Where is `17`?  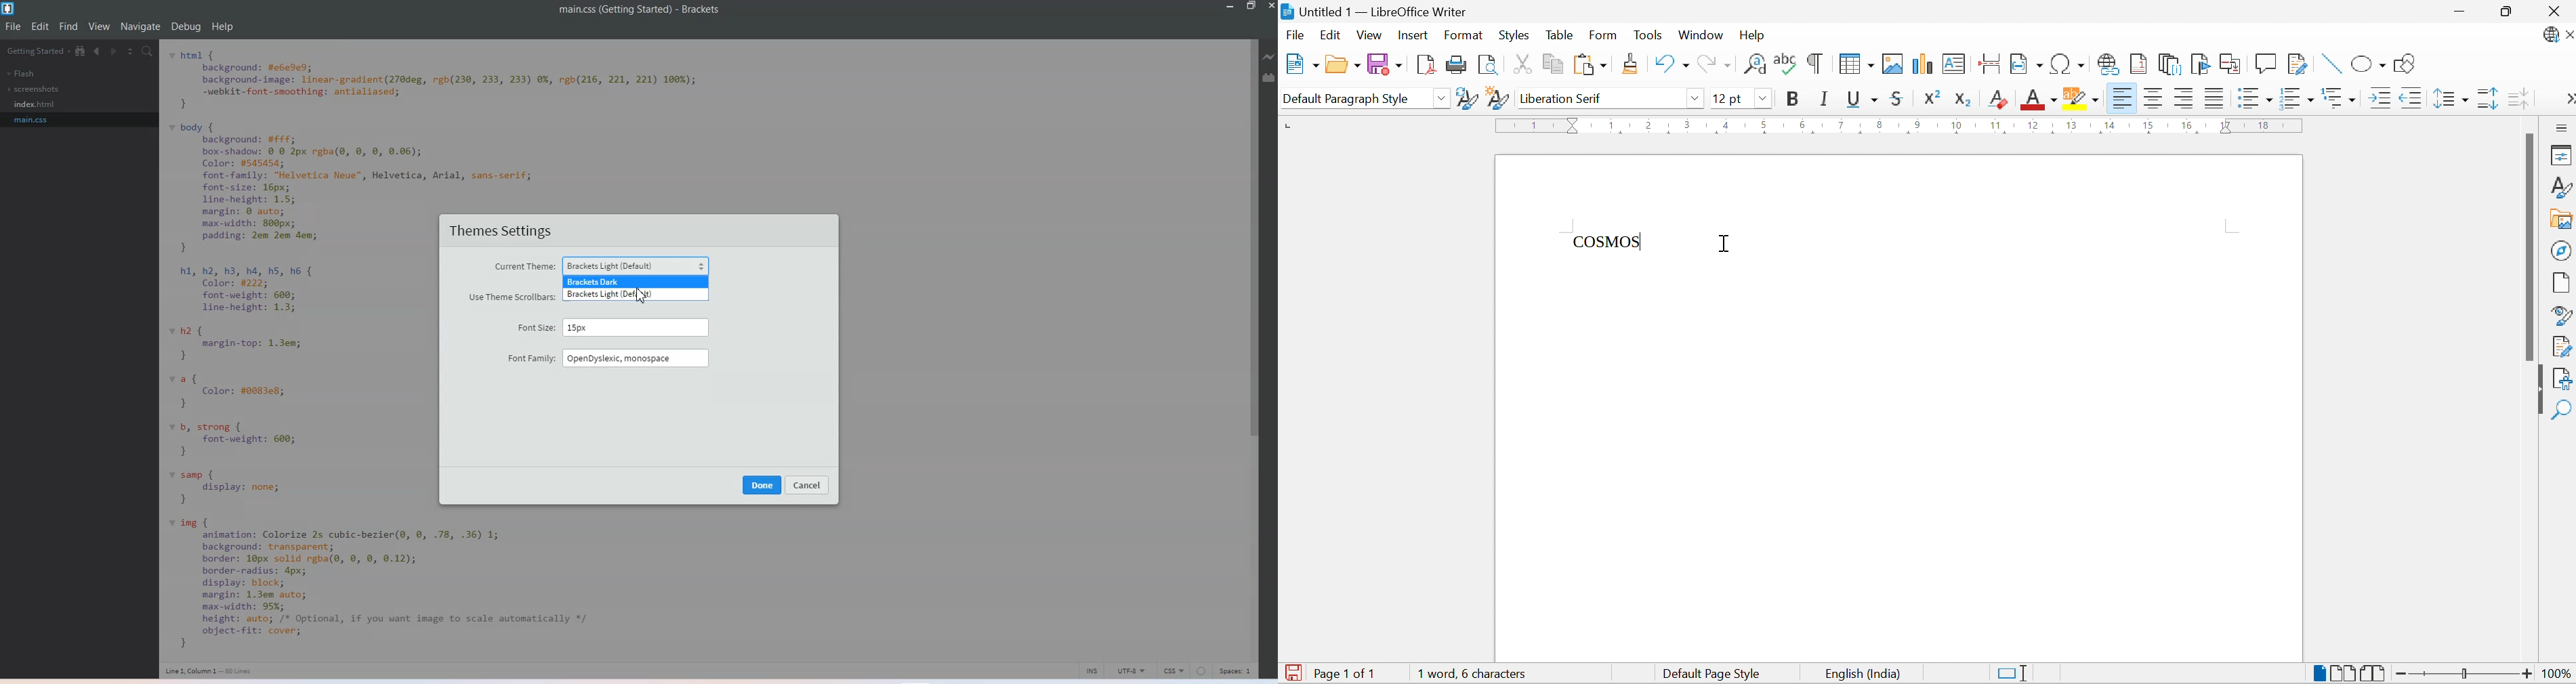
17 is located at coordinates (2226, 125).